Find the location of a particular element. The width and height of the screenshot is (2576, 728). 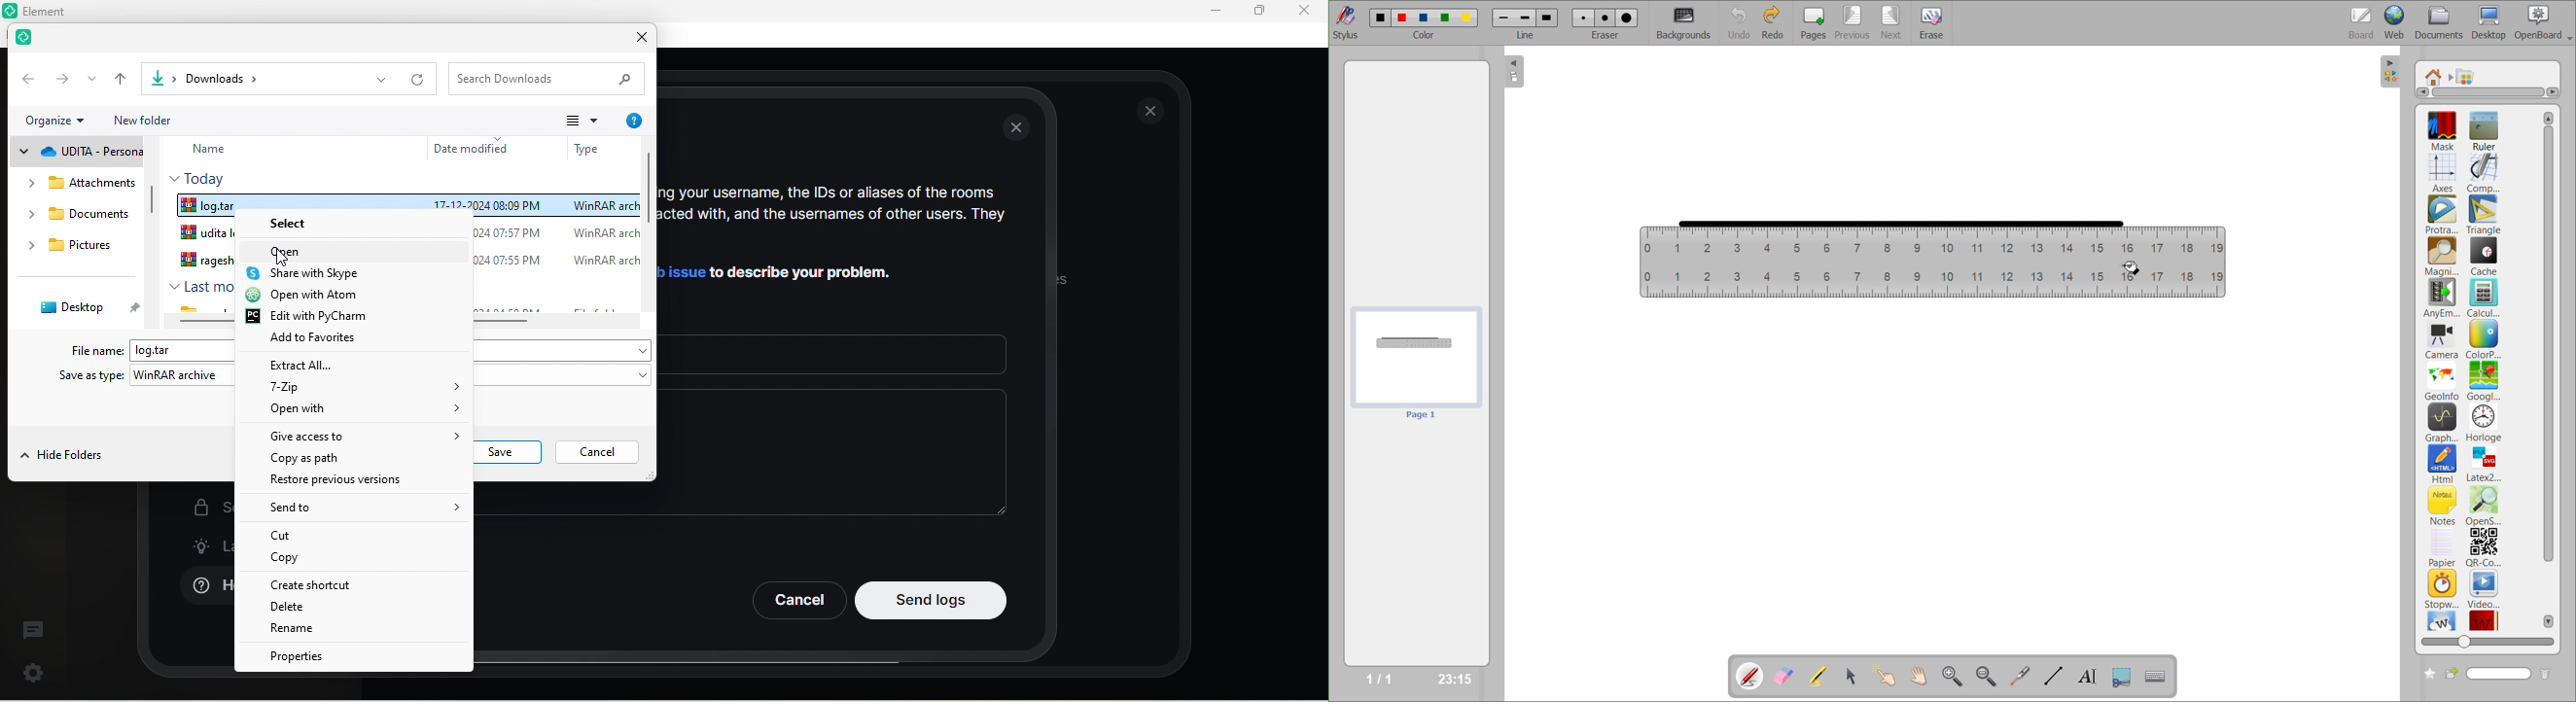

downloads is located at coordinates (80, 218).